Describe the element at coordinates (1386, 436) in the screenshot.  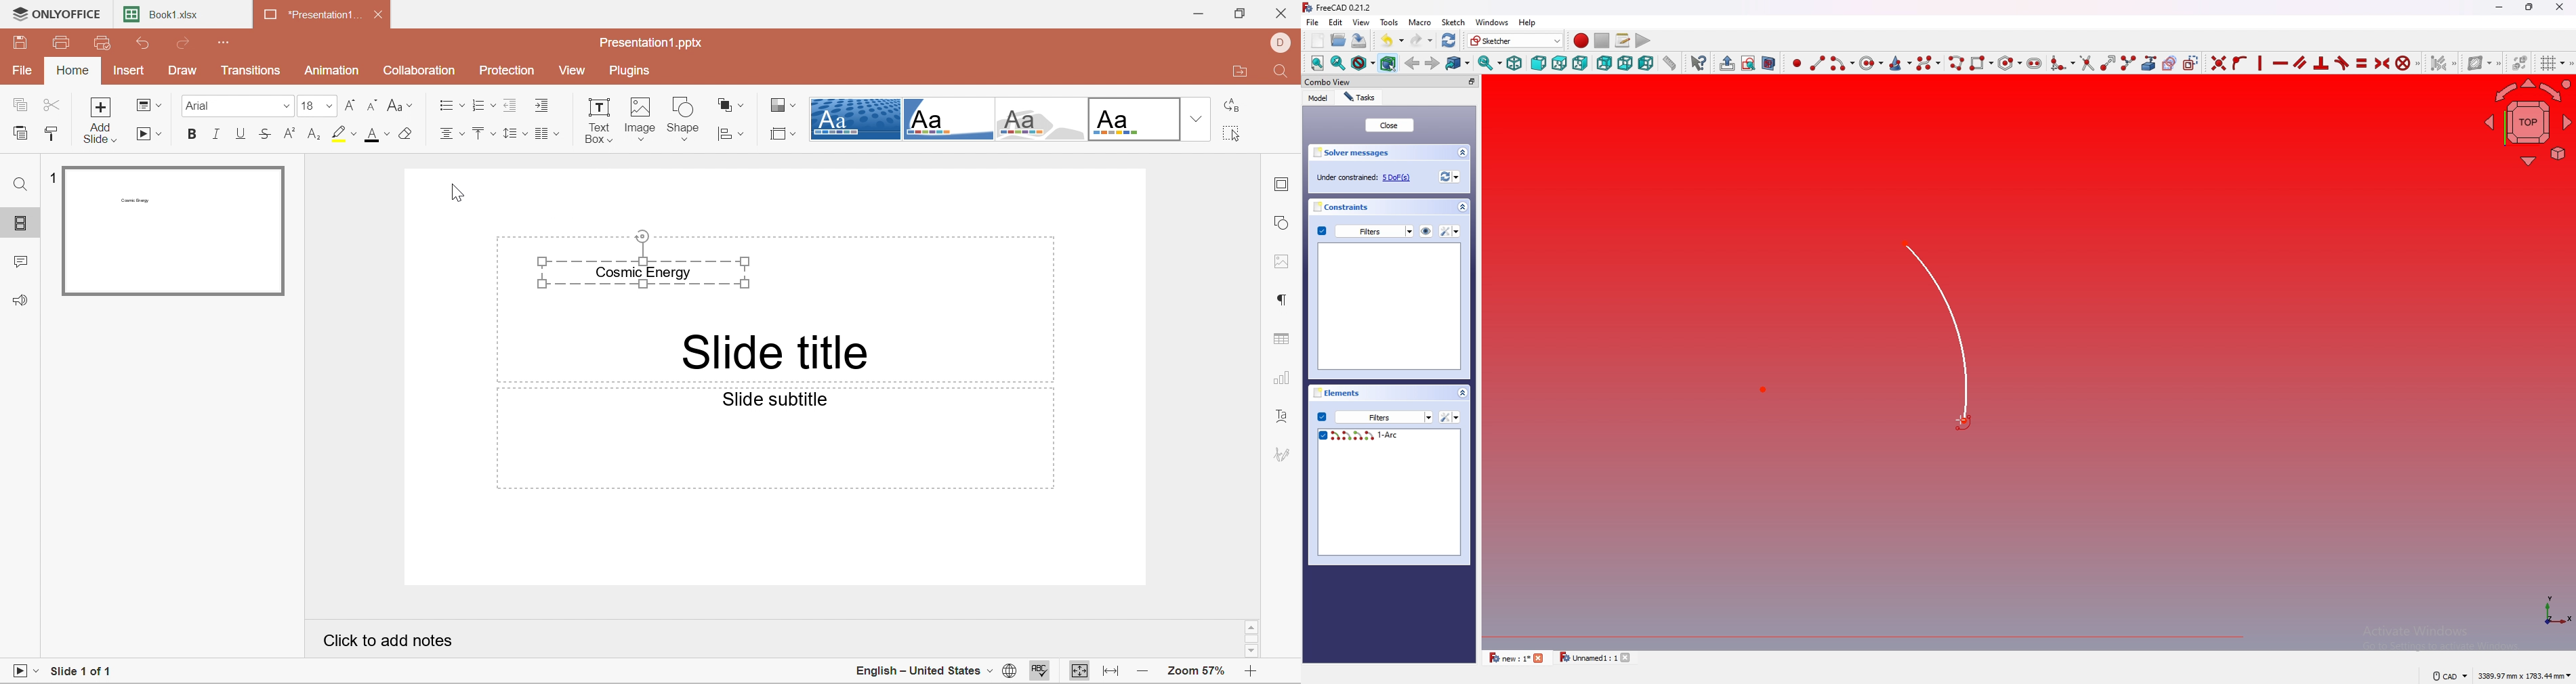
I see `drawn arc` at that location.